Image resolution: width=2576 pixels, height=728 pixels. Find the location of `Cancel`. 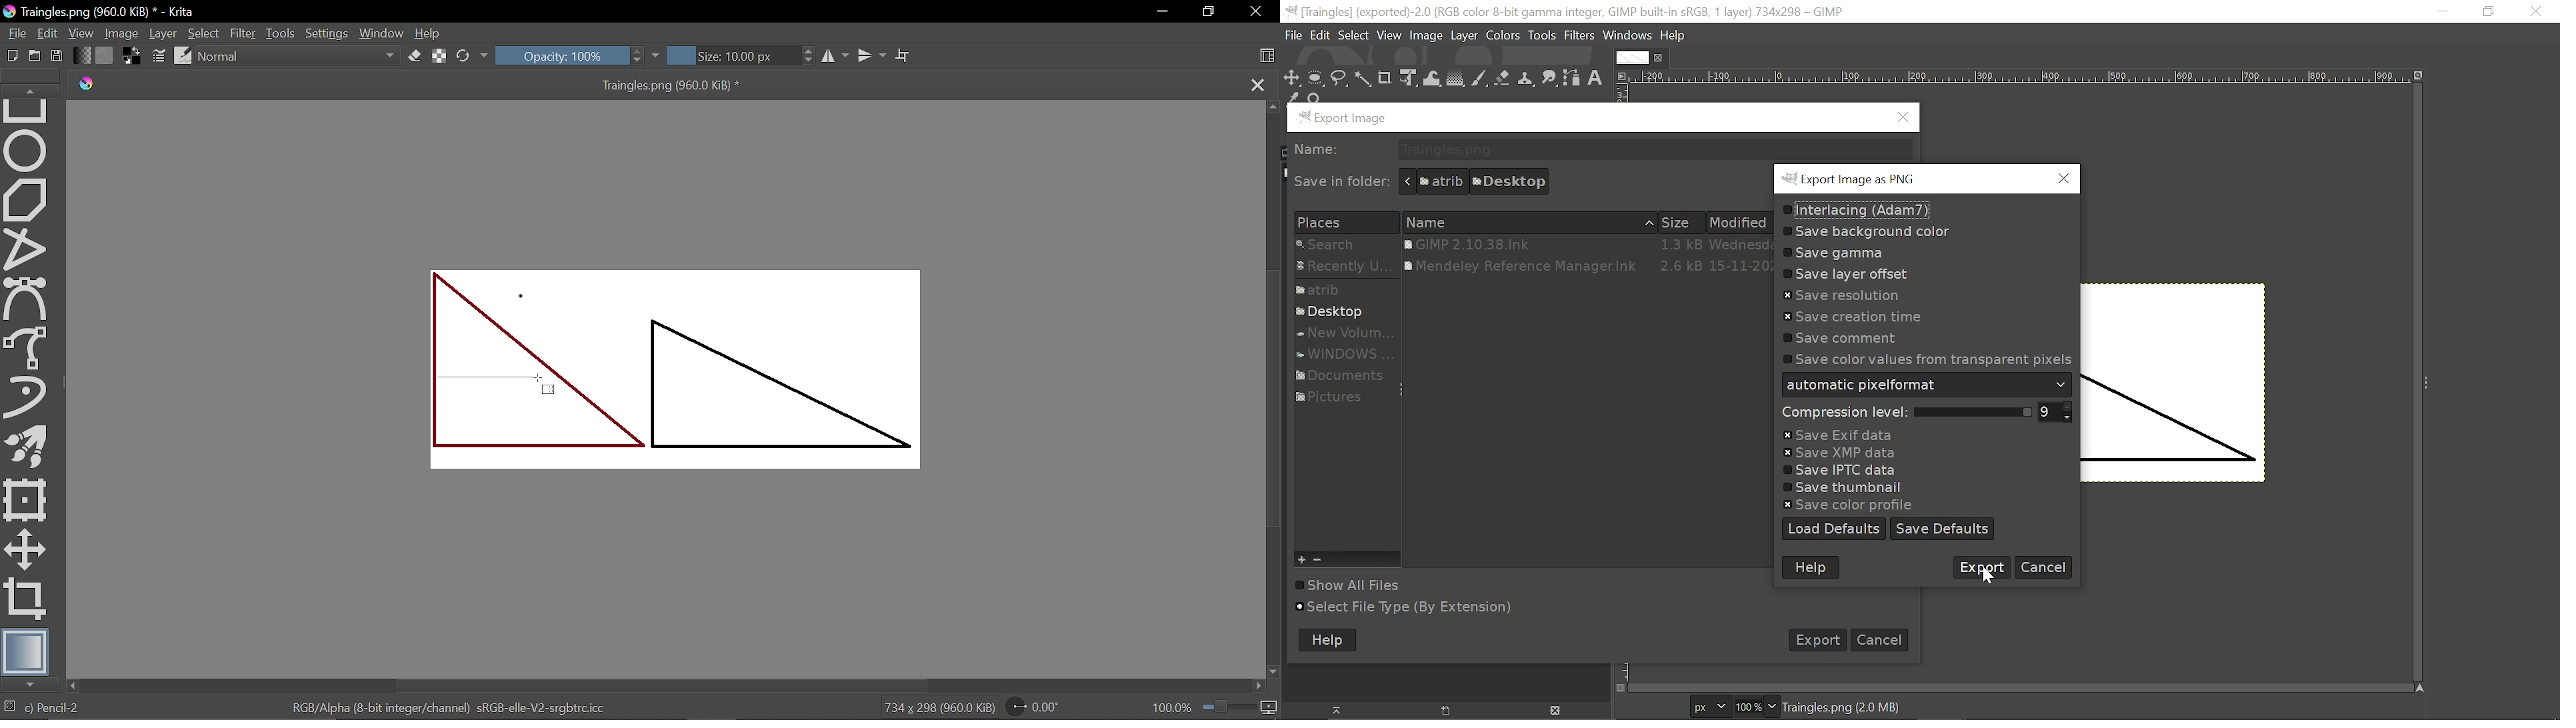

Cancel is located at coordinates (1882, 639).